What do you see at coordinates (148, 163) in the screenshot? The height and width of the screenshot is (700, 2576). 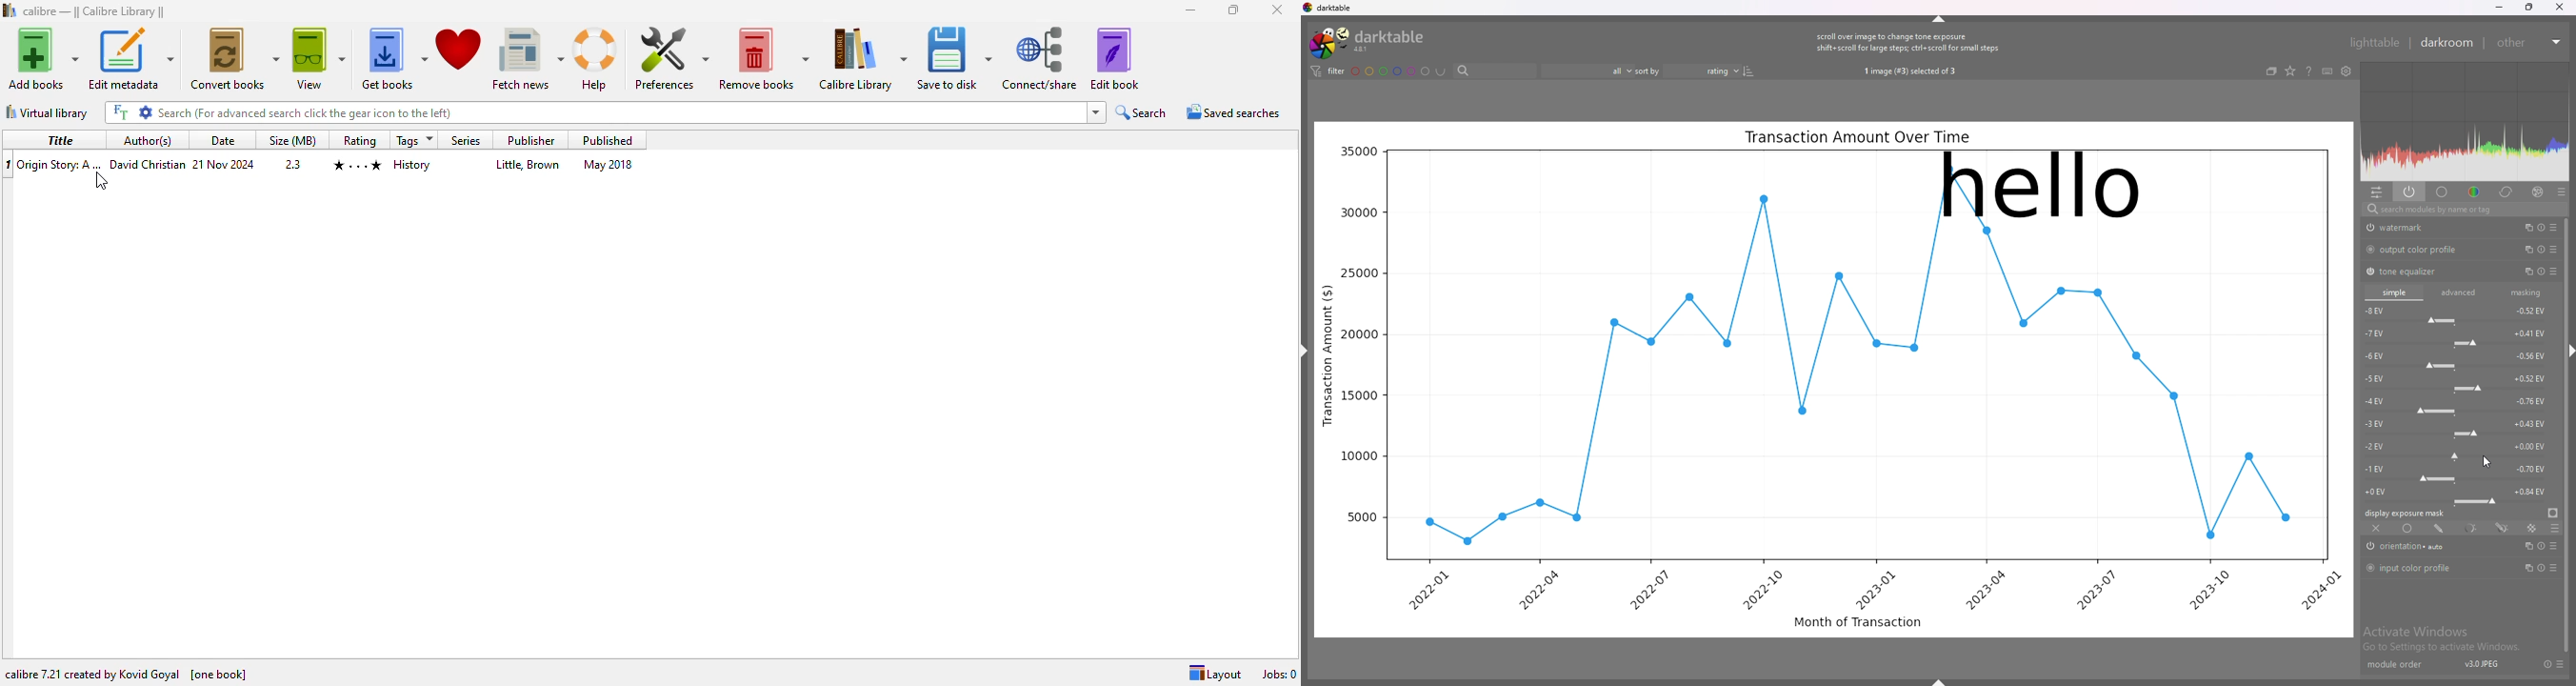 I see `david christian` at bounding box center [148, 163].